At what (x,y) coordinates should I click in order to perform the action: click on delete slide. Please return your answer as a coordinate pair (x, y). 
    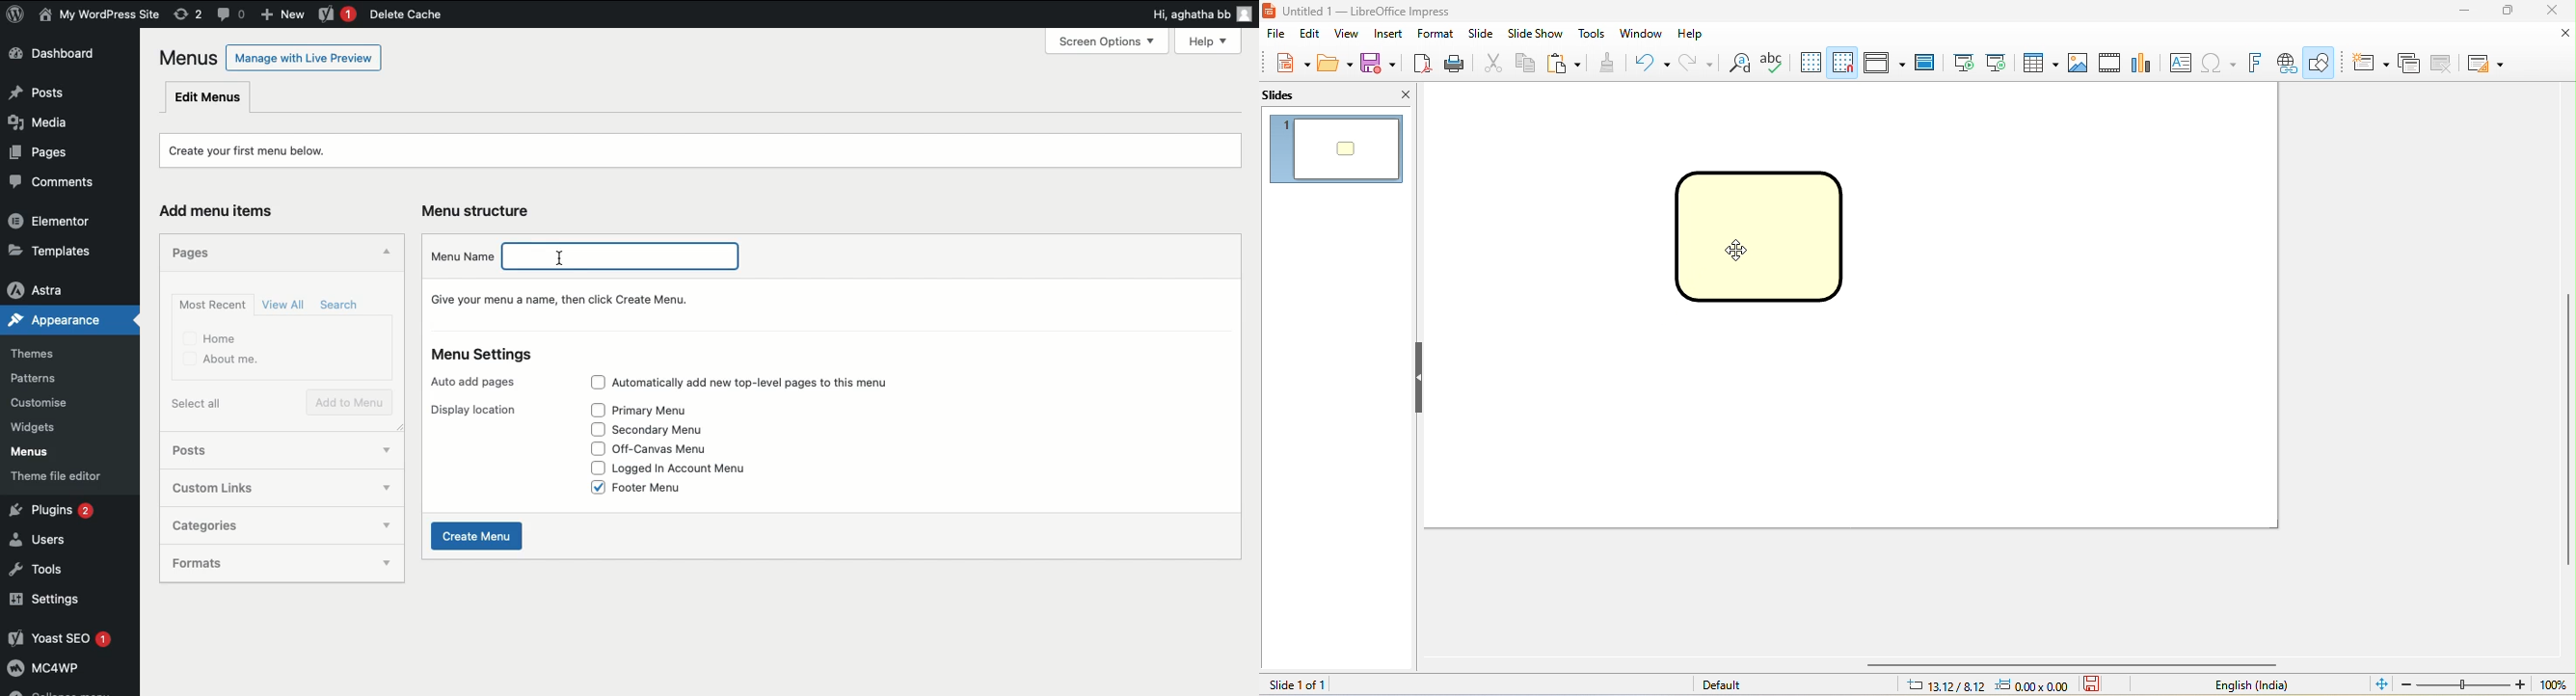
    Looking at the image, I should click on (2441, 63).